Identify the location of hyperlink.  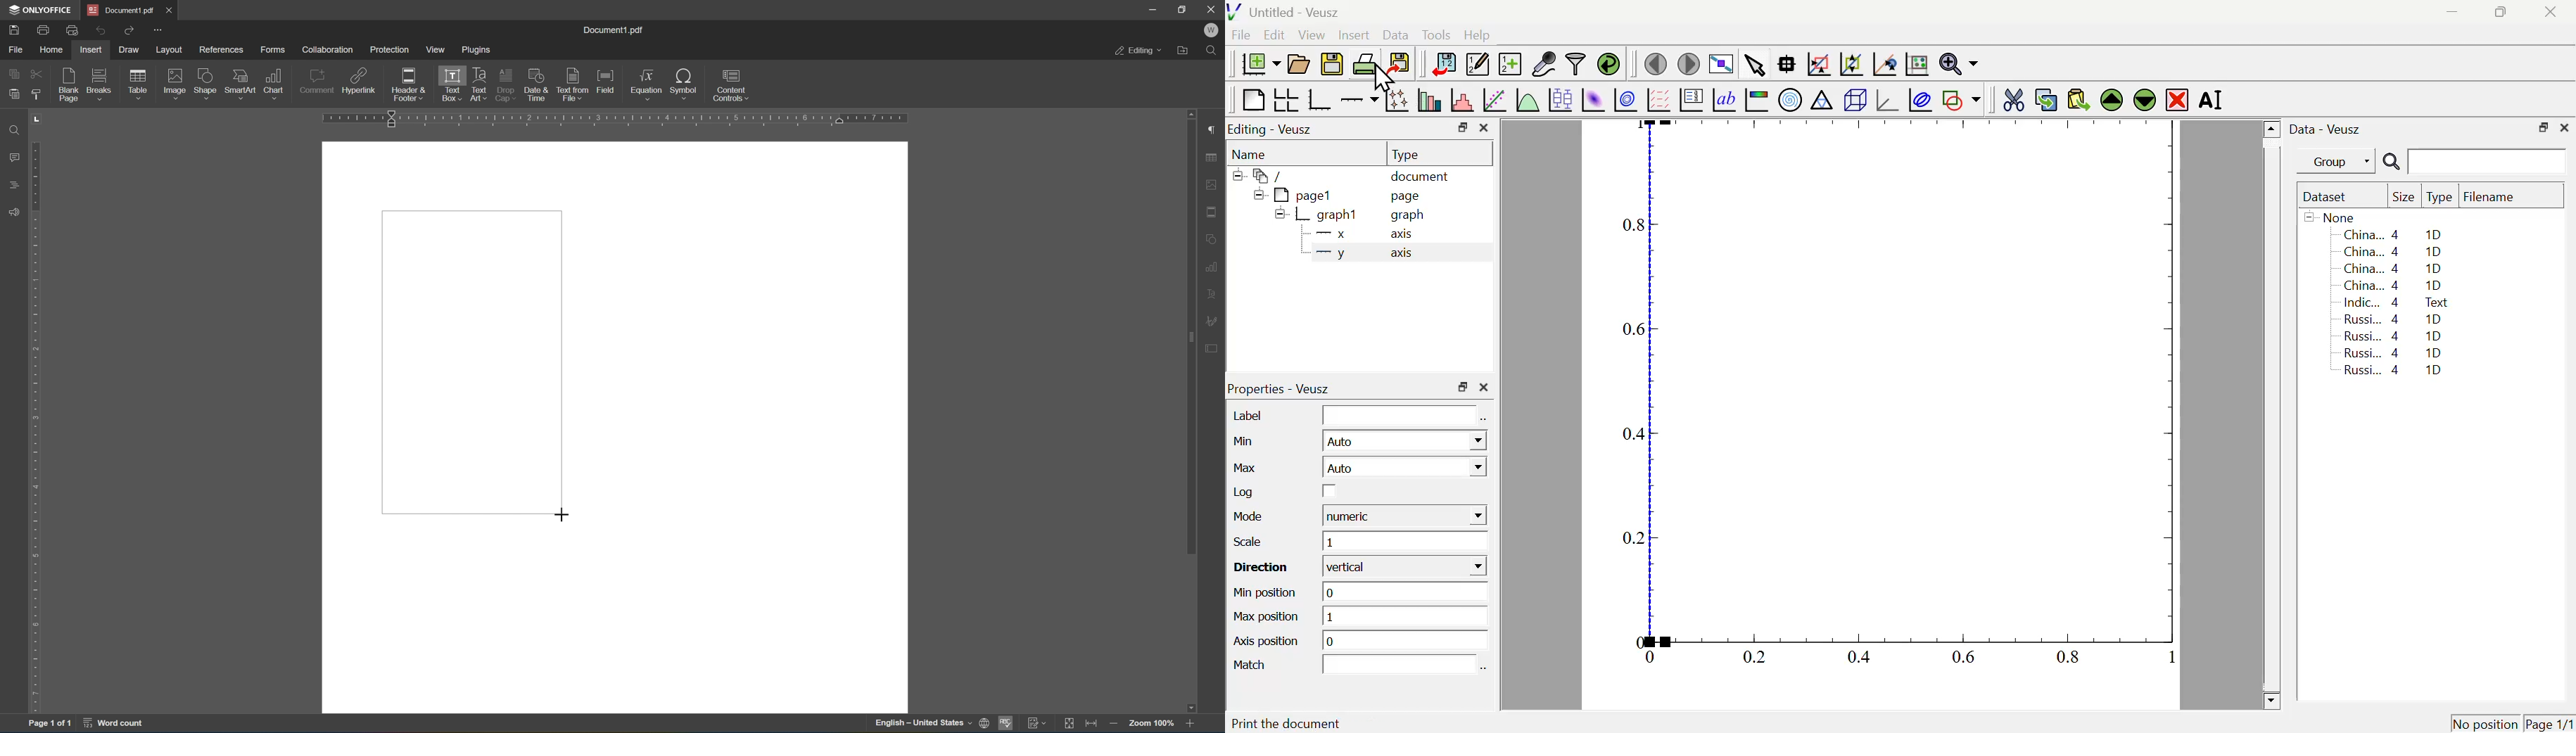
(359, 83).